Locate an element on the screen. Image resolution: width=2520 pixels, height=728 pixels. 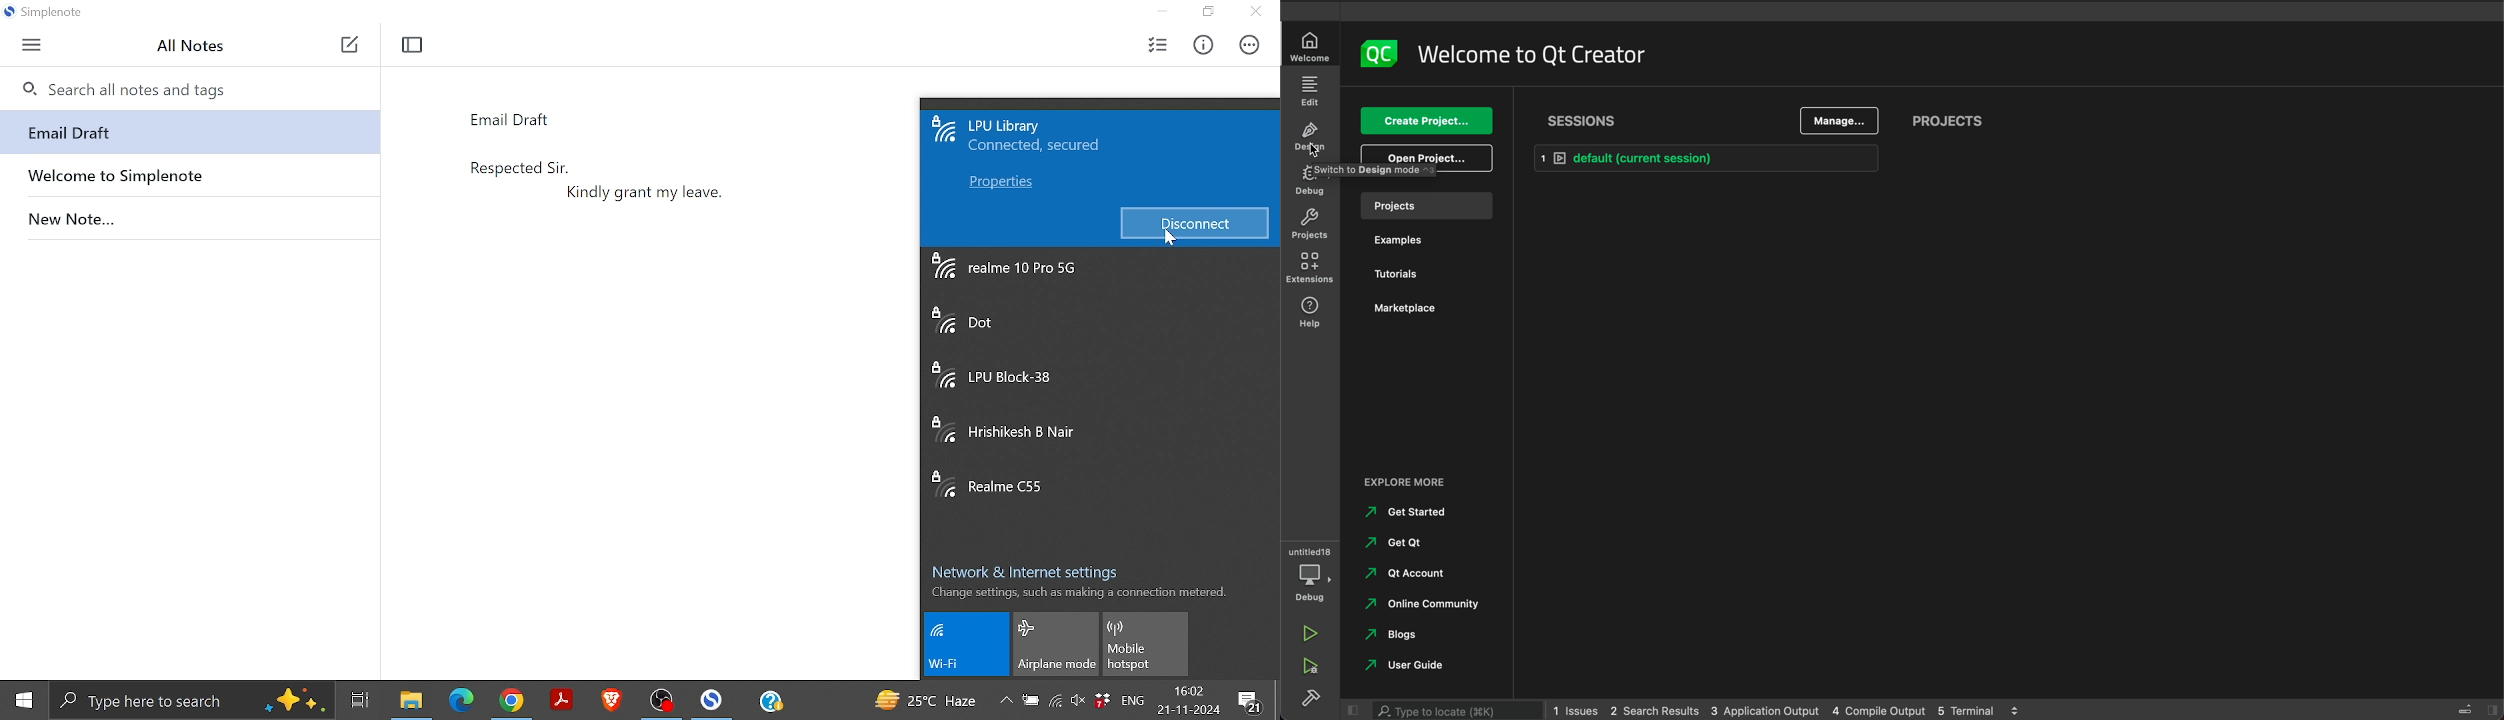
Task view is located at coordinates (359, 698).